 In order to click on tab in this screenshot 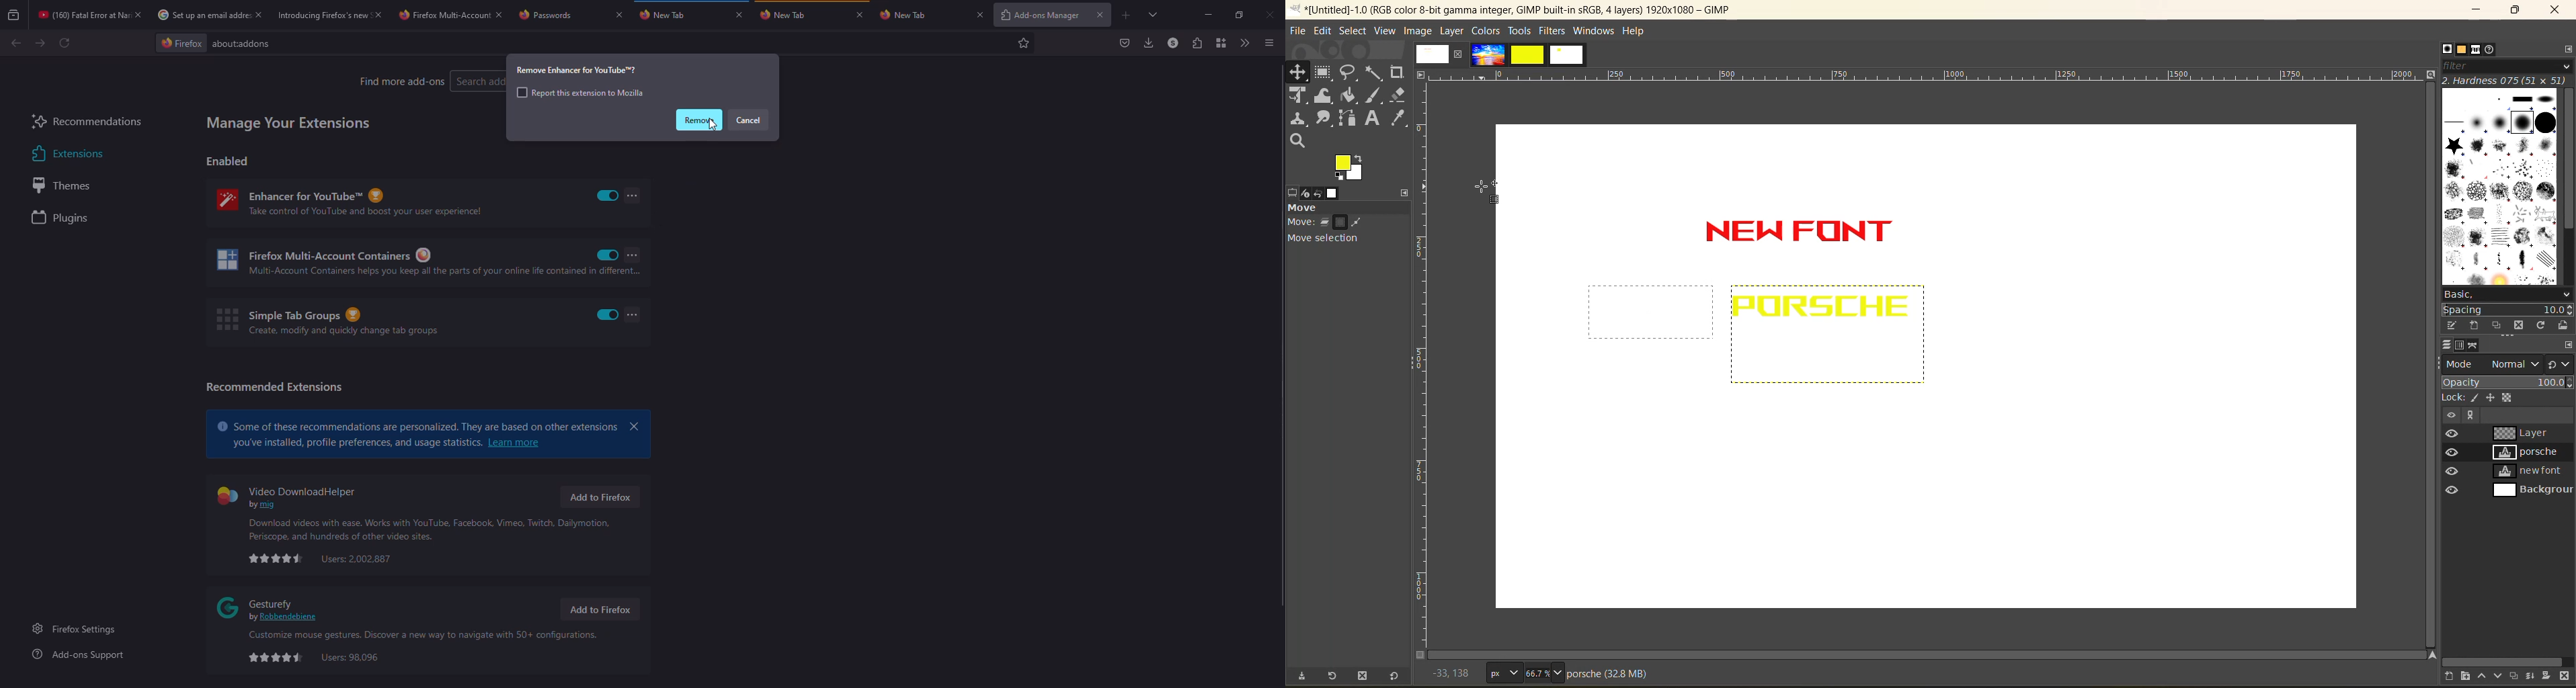, I will do `click(668, 13)`.